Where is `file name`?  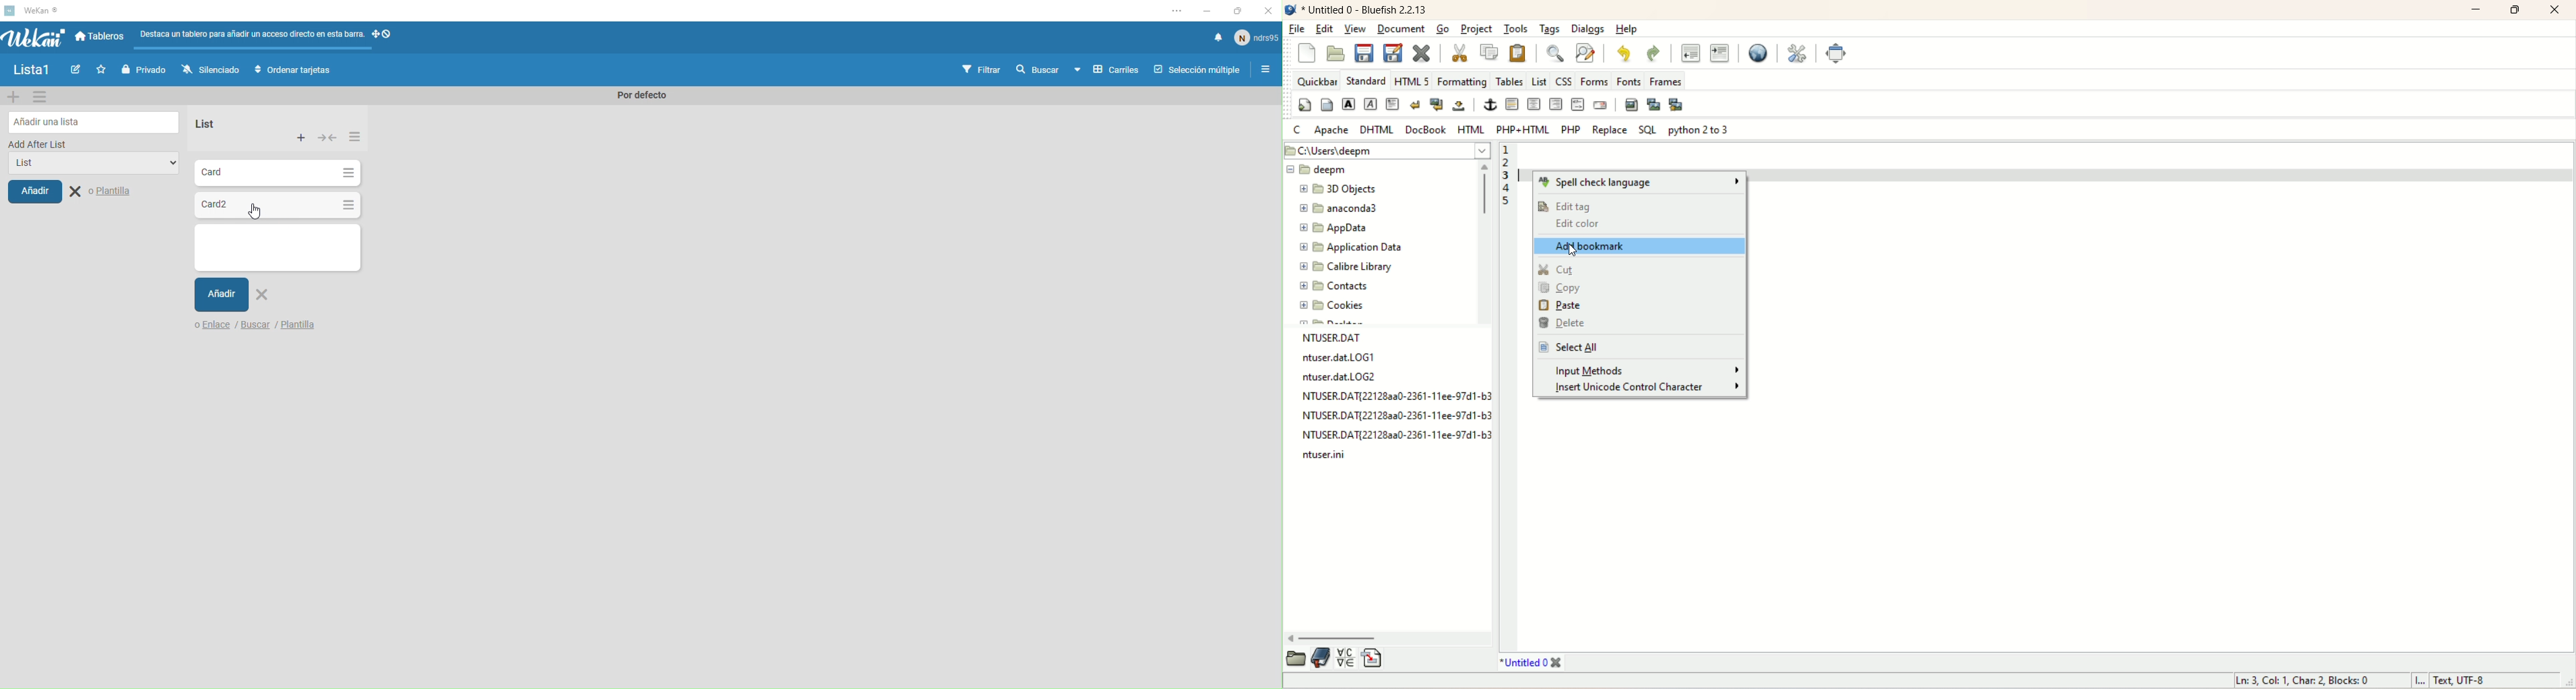
file name is located at coordinates (1398, 417).